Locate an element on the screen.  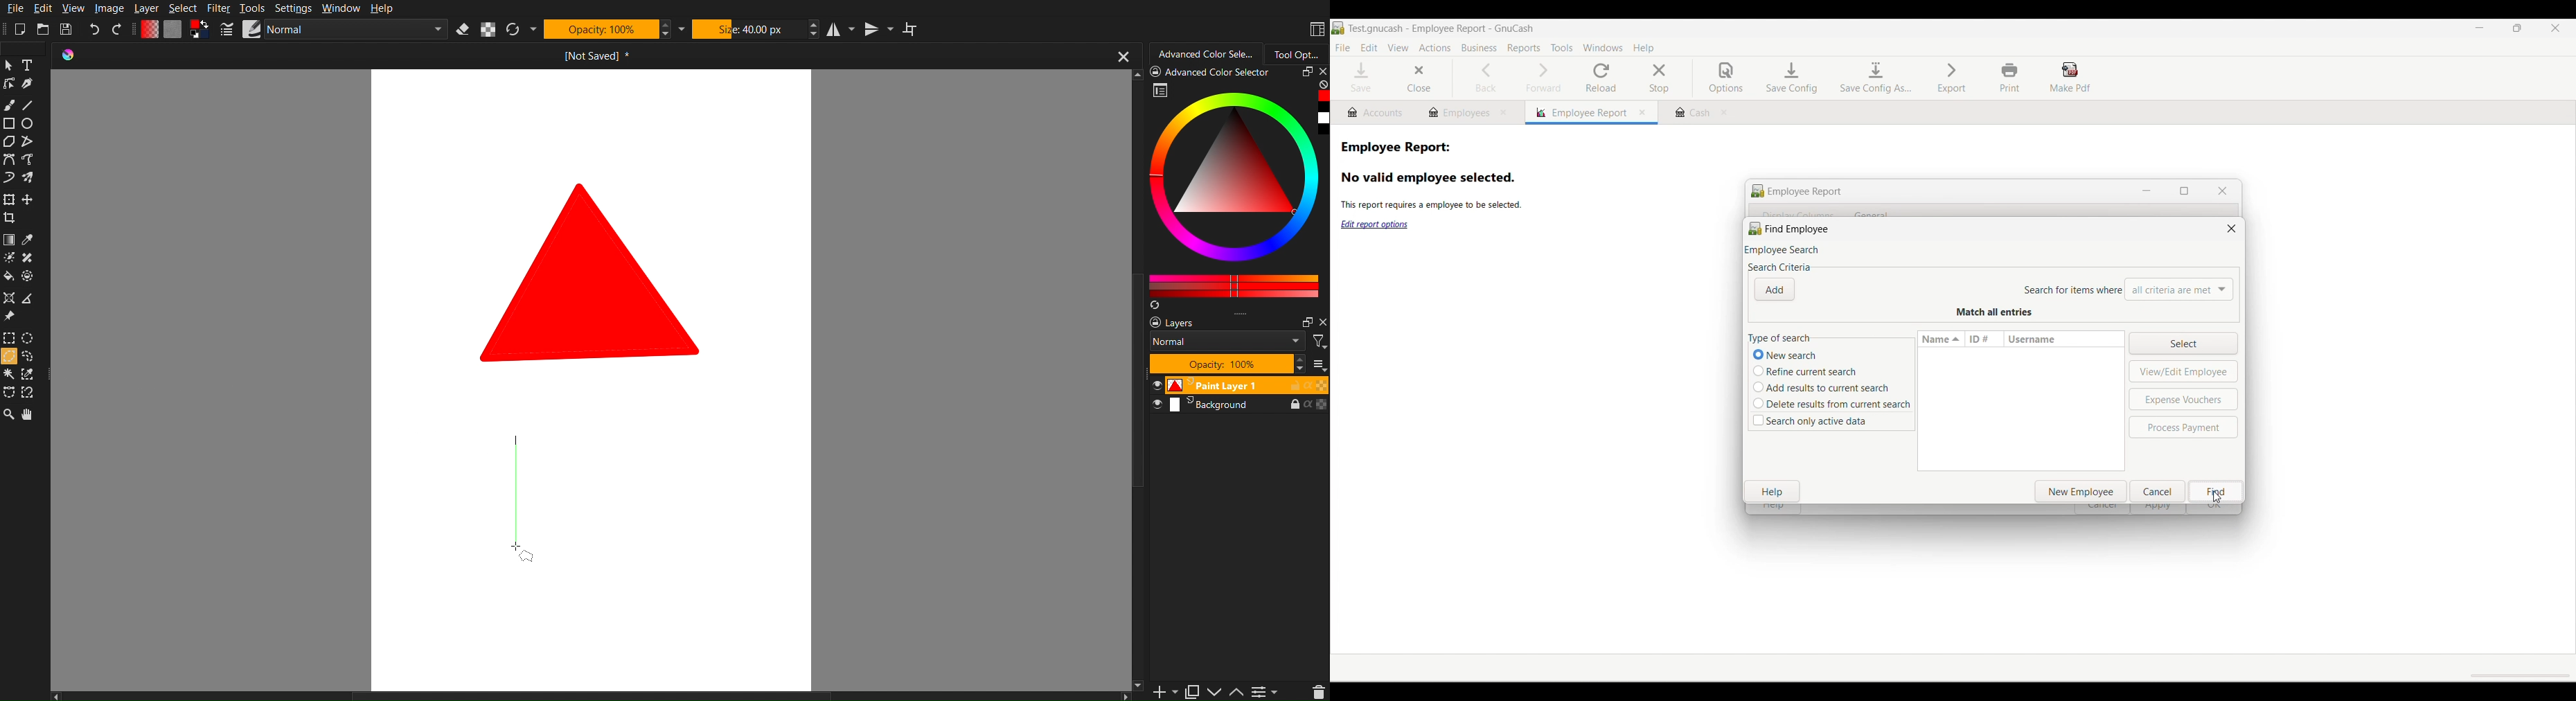
Brush is located at coordinates (11, 105).